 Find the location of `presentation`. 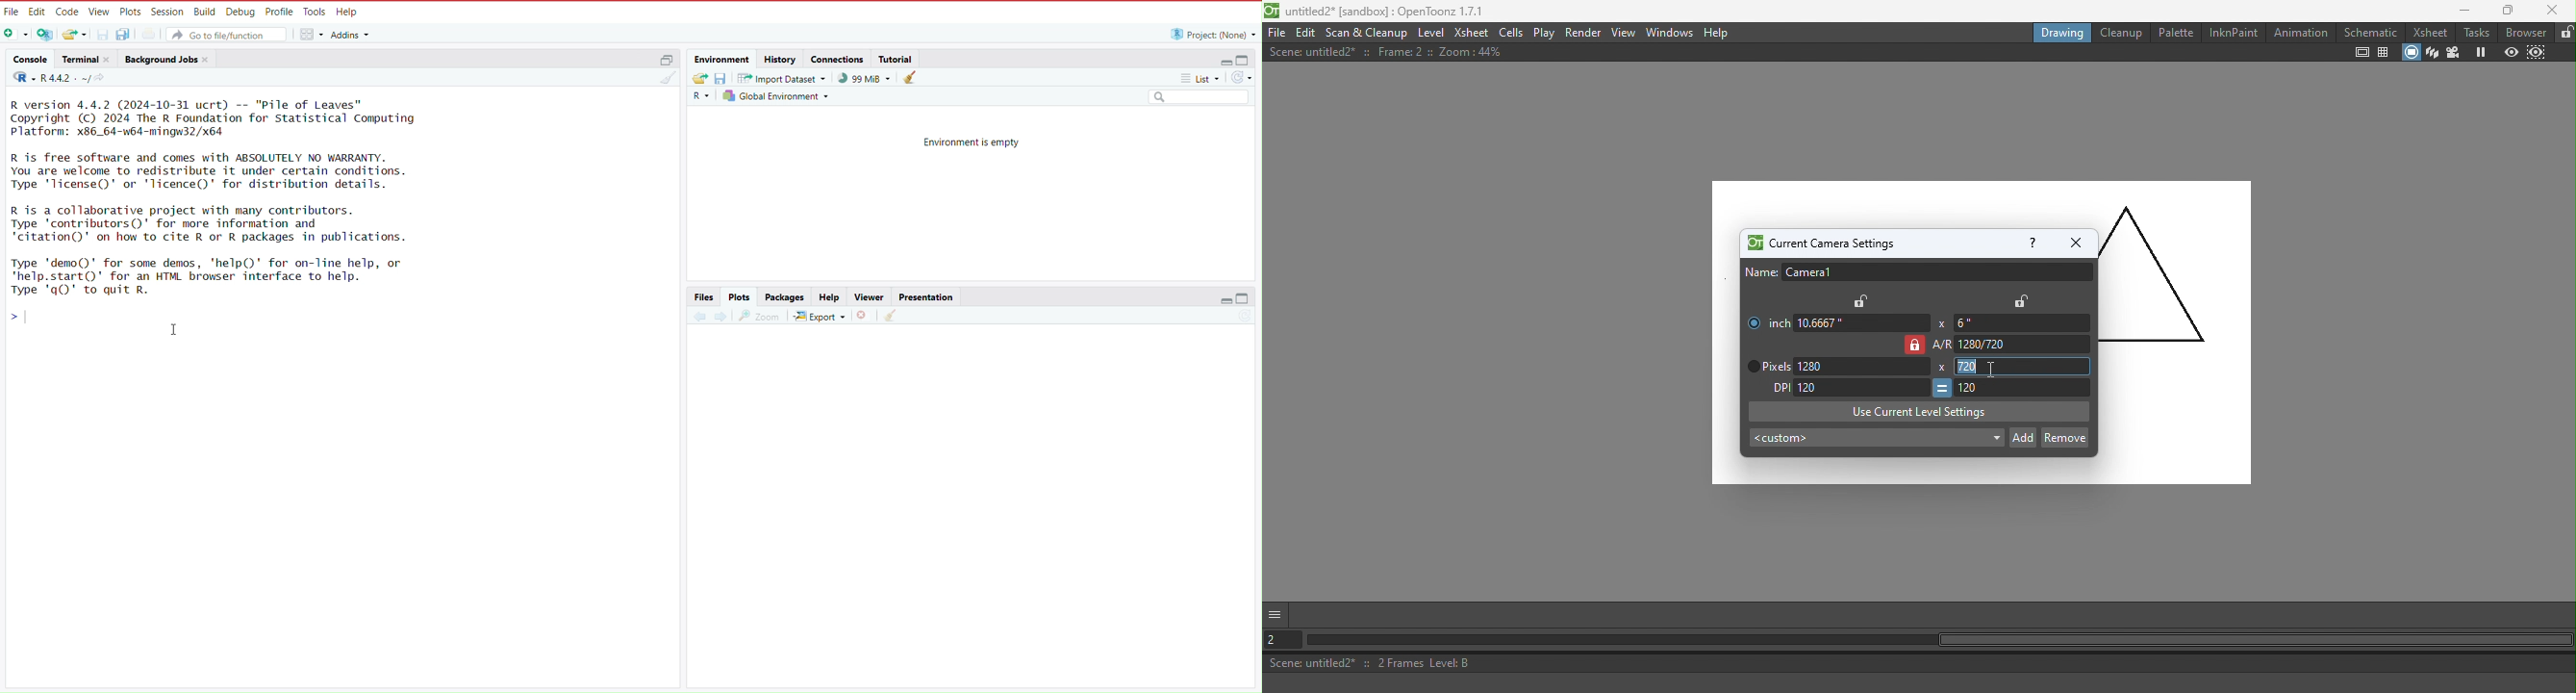

presentation is located at coordinates (928, 296).